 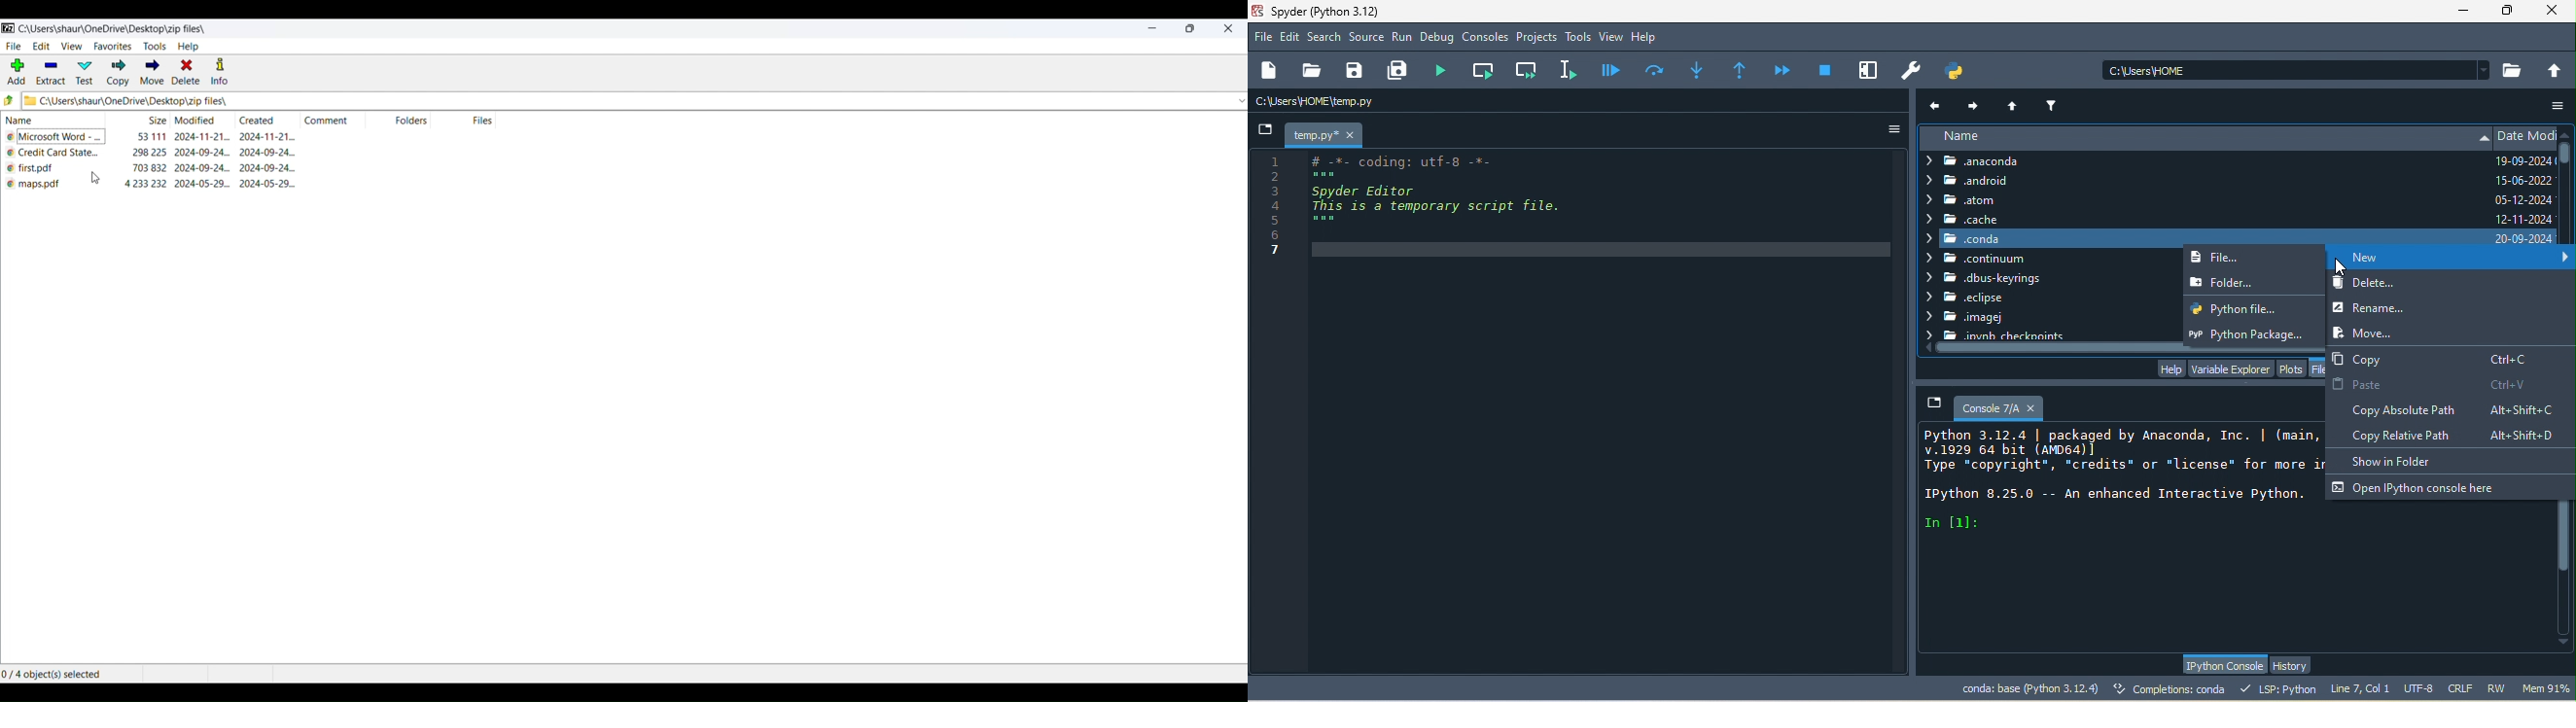 I want to click on anaconda, so click(x=1988, y=161).